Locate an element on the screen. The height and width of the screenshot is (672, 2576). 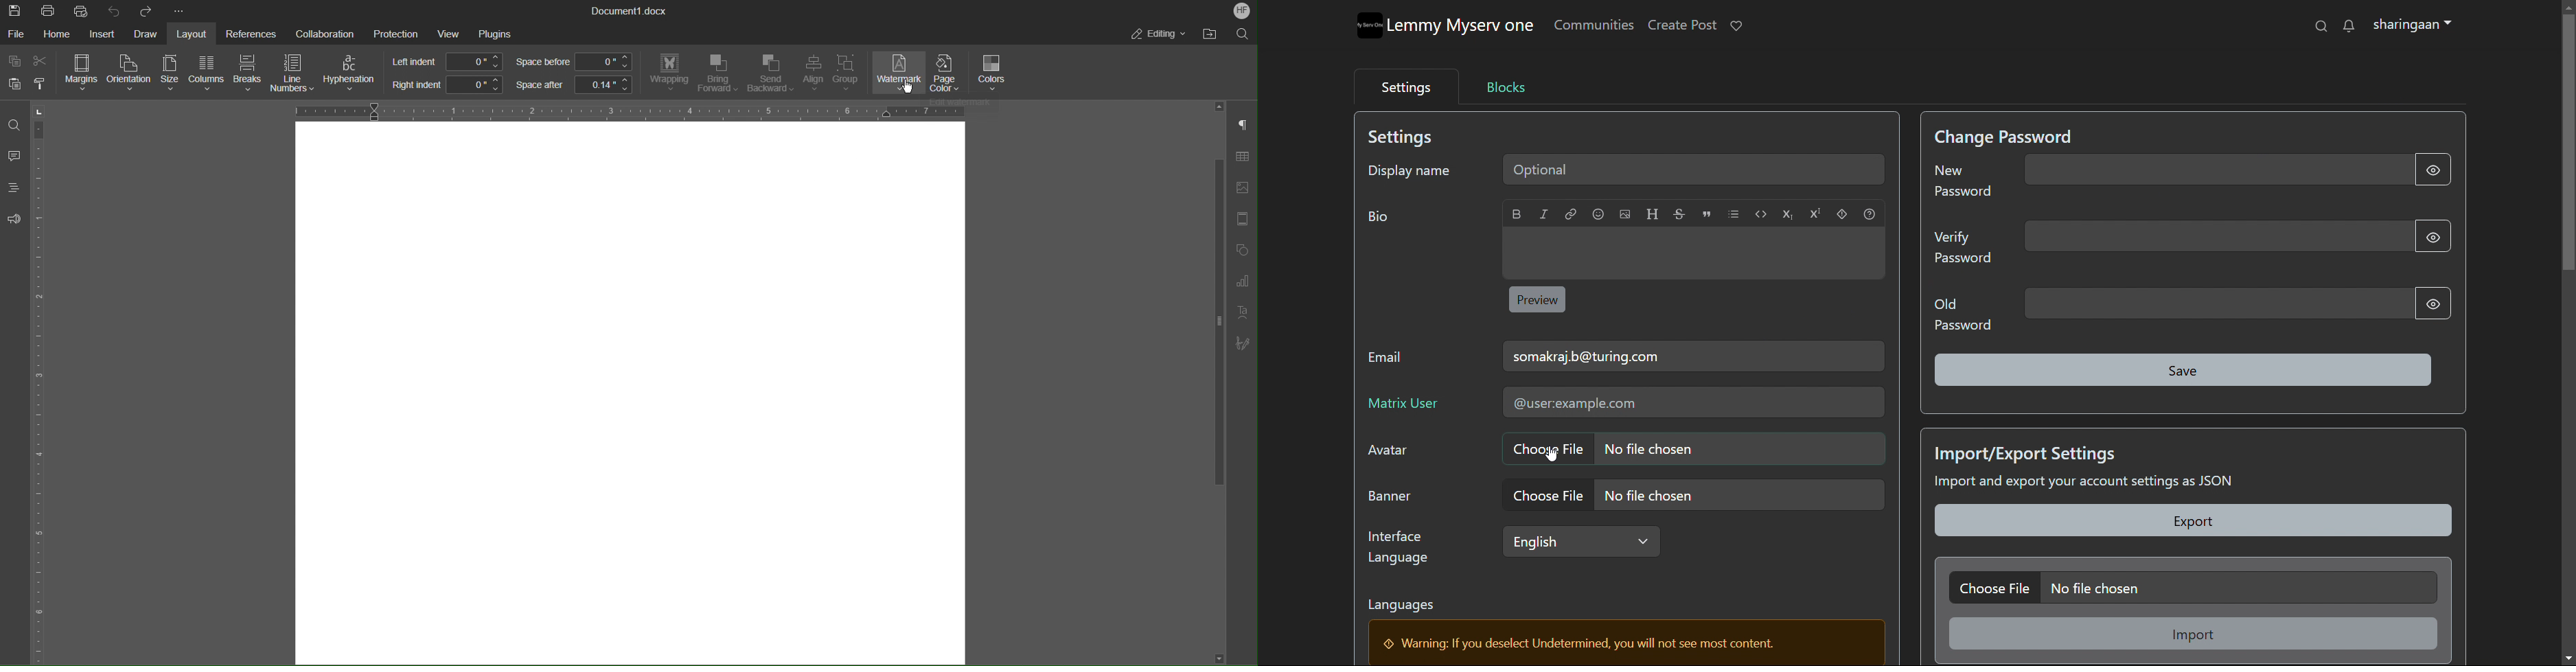
Wrapping is located at coordinates (669, 73).